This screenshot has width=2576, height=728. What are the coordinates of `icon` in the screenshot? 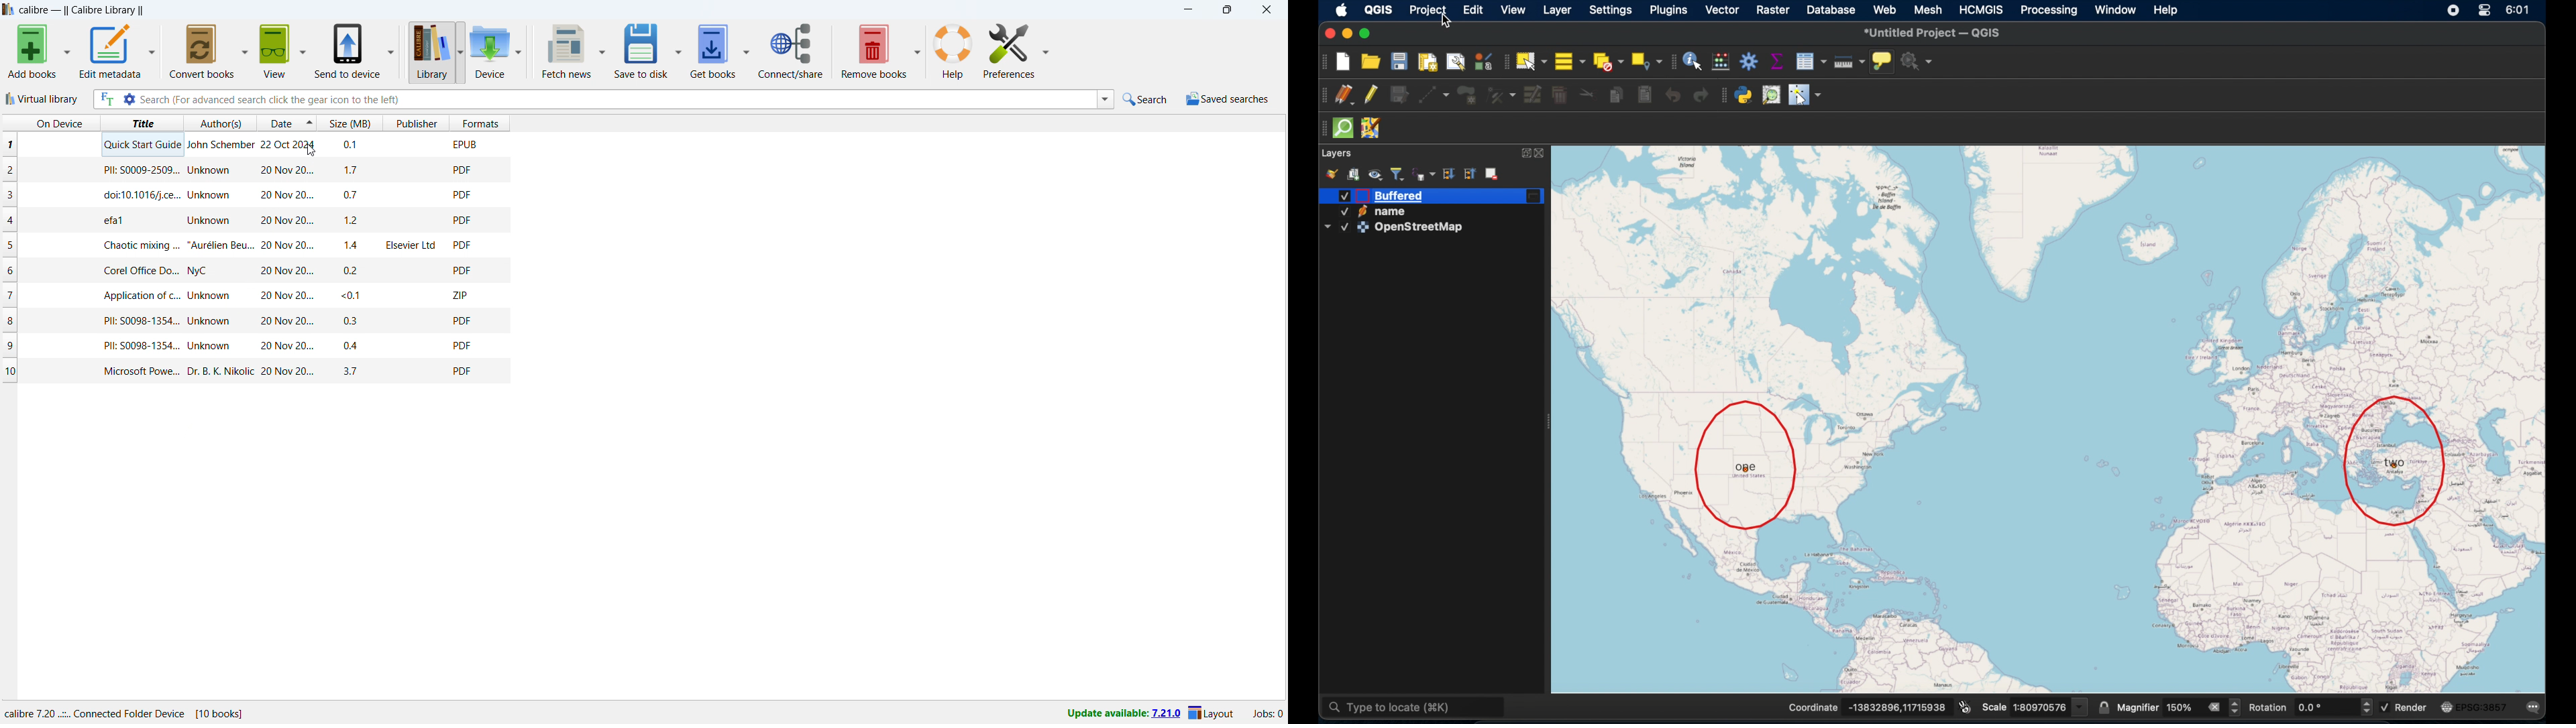 It's located at (1362, 196).